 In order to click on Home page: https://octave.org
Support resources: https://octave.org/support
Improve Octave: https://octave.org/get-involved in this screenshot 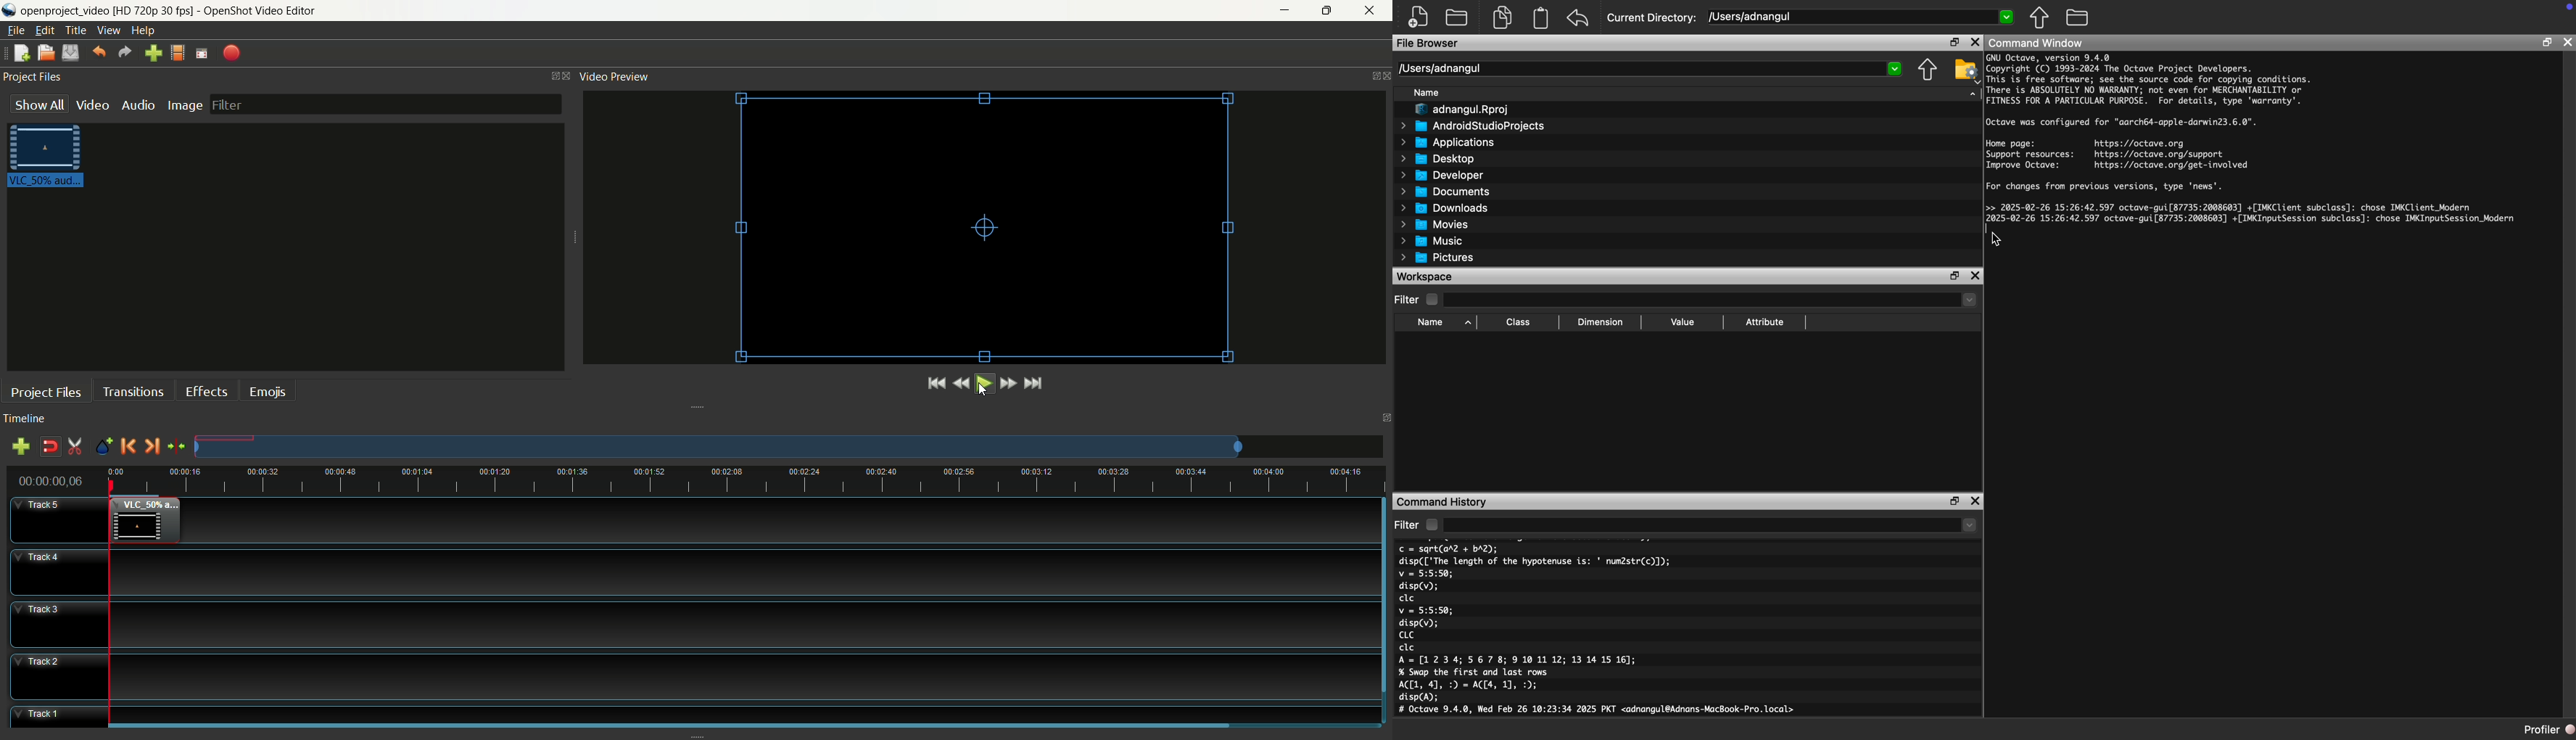, I will do `click(2118, 154)`.